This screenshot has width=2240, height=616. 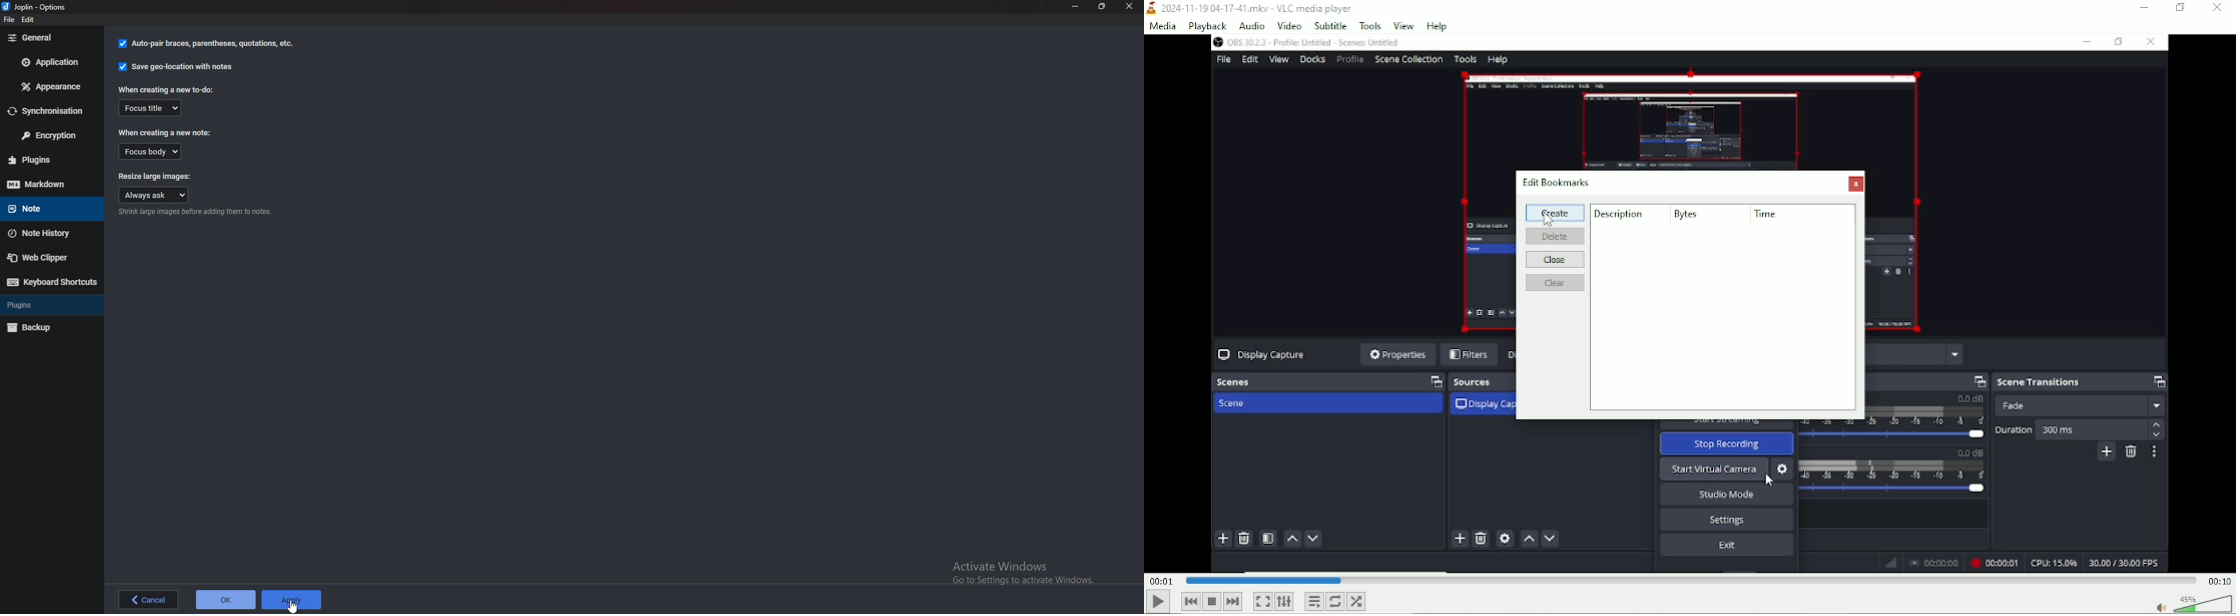 What do you see at coordinates (1212, 601) in the screenshot?
I see `Stop playback` at bounding box center [1212, 601].